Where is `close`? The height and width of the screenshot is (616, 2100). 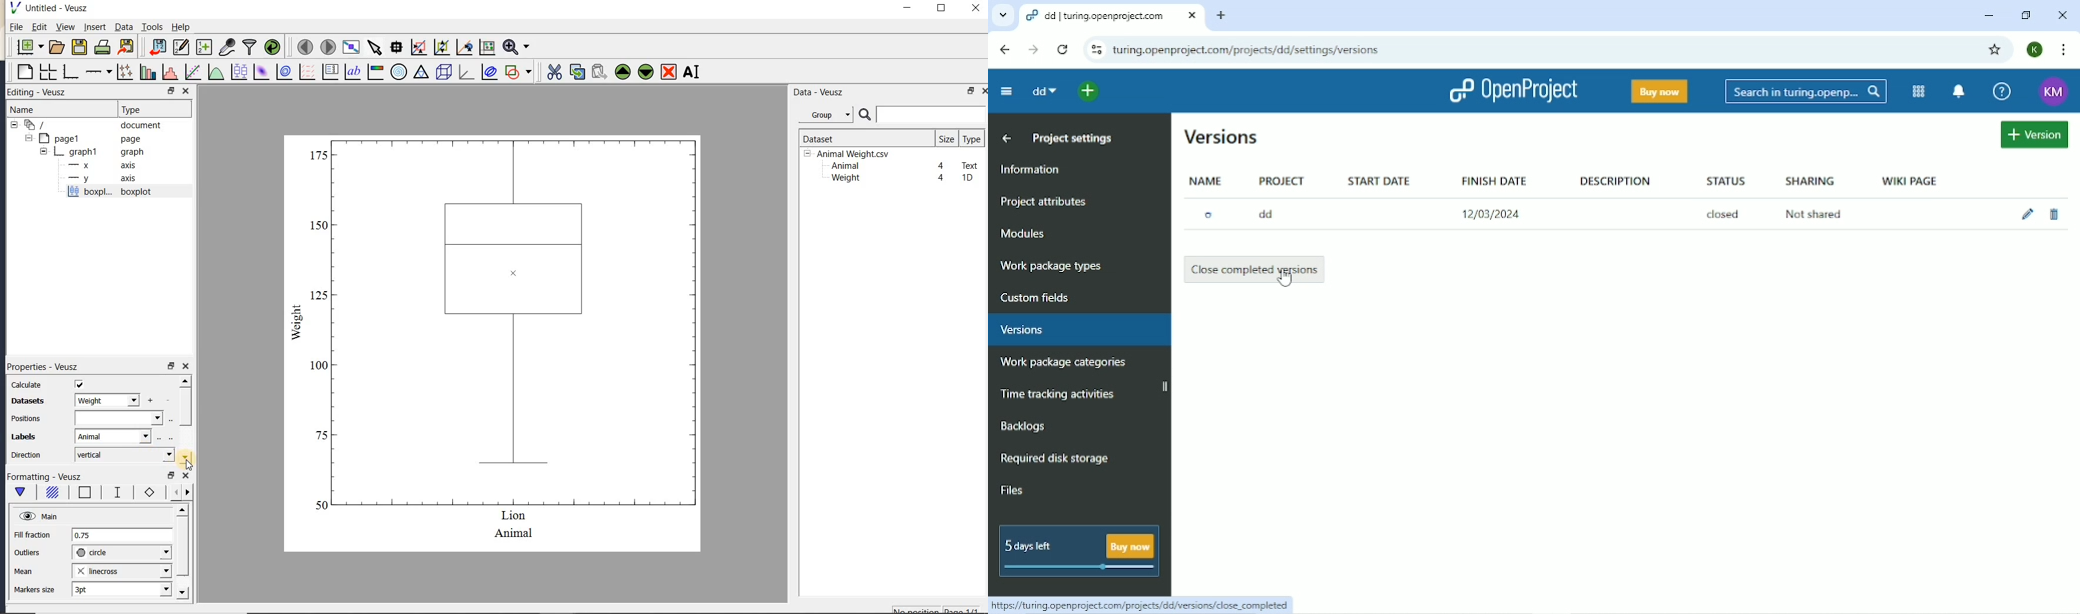
close is located at coordinates (976, 9).